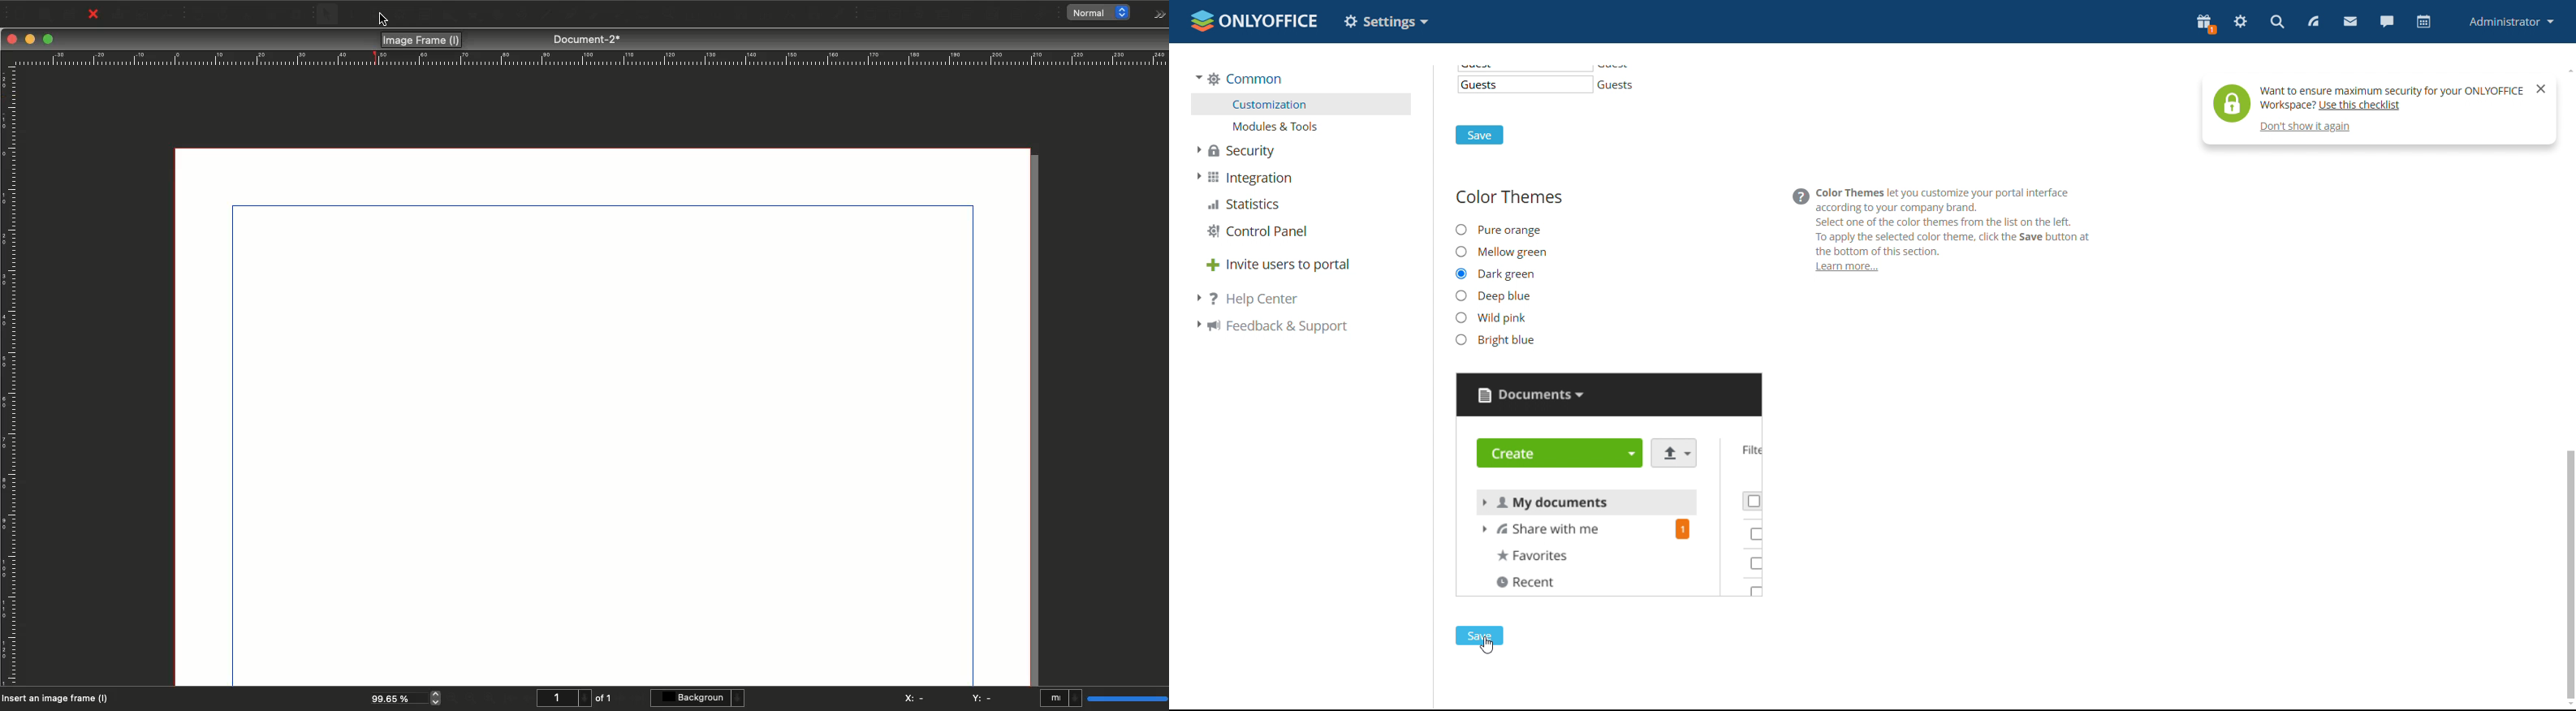 This screenshot has width=2576, height=728. What do you see at coordinates (955, 698) in the screenshot?
I see `X: -    Y: -` at bounding box center [955, 698].